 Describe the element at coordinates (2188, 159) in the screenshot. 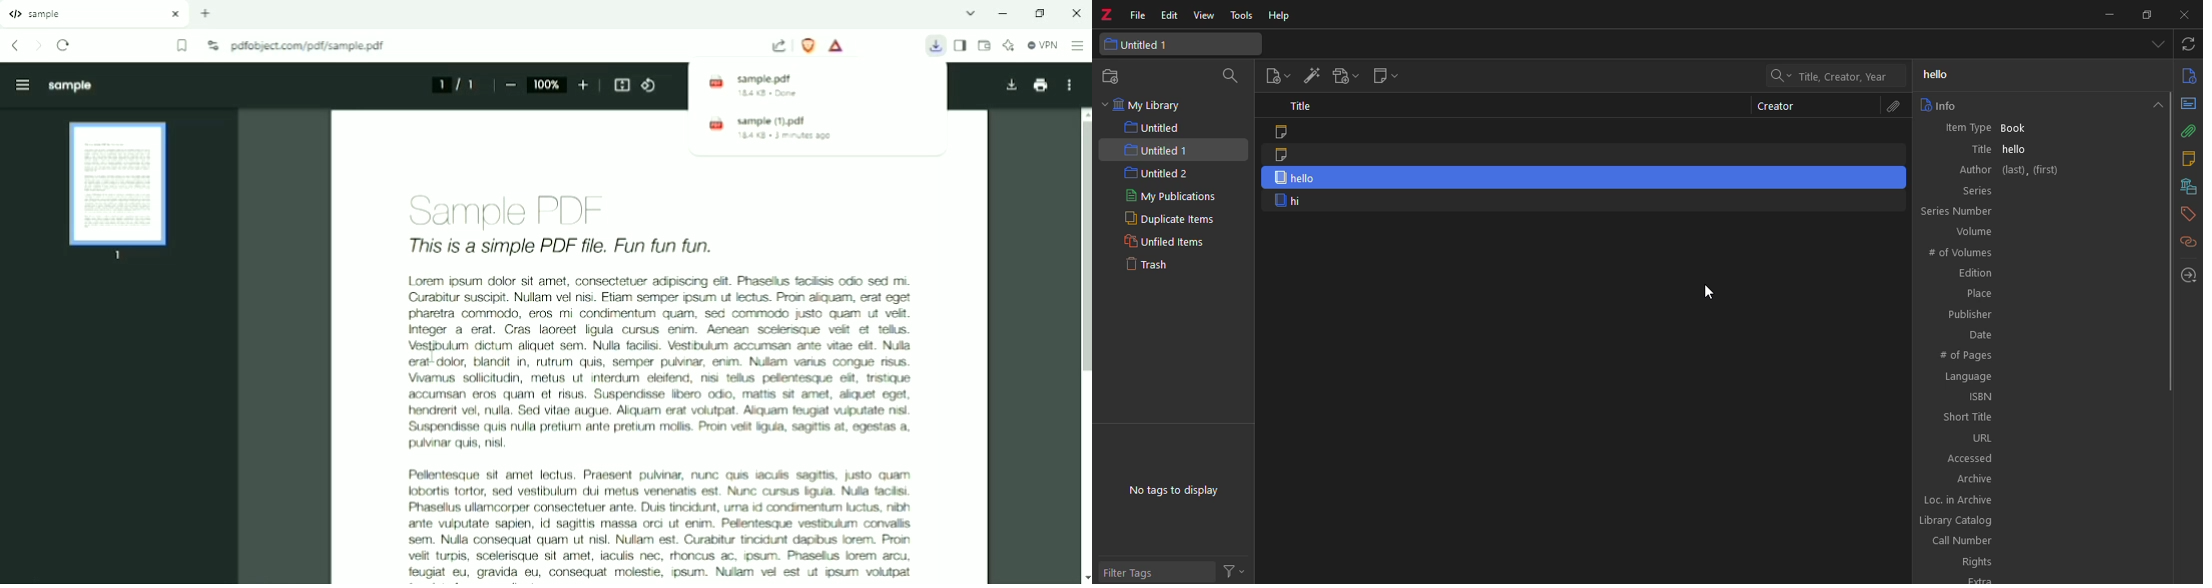

I see `notes` at that location.